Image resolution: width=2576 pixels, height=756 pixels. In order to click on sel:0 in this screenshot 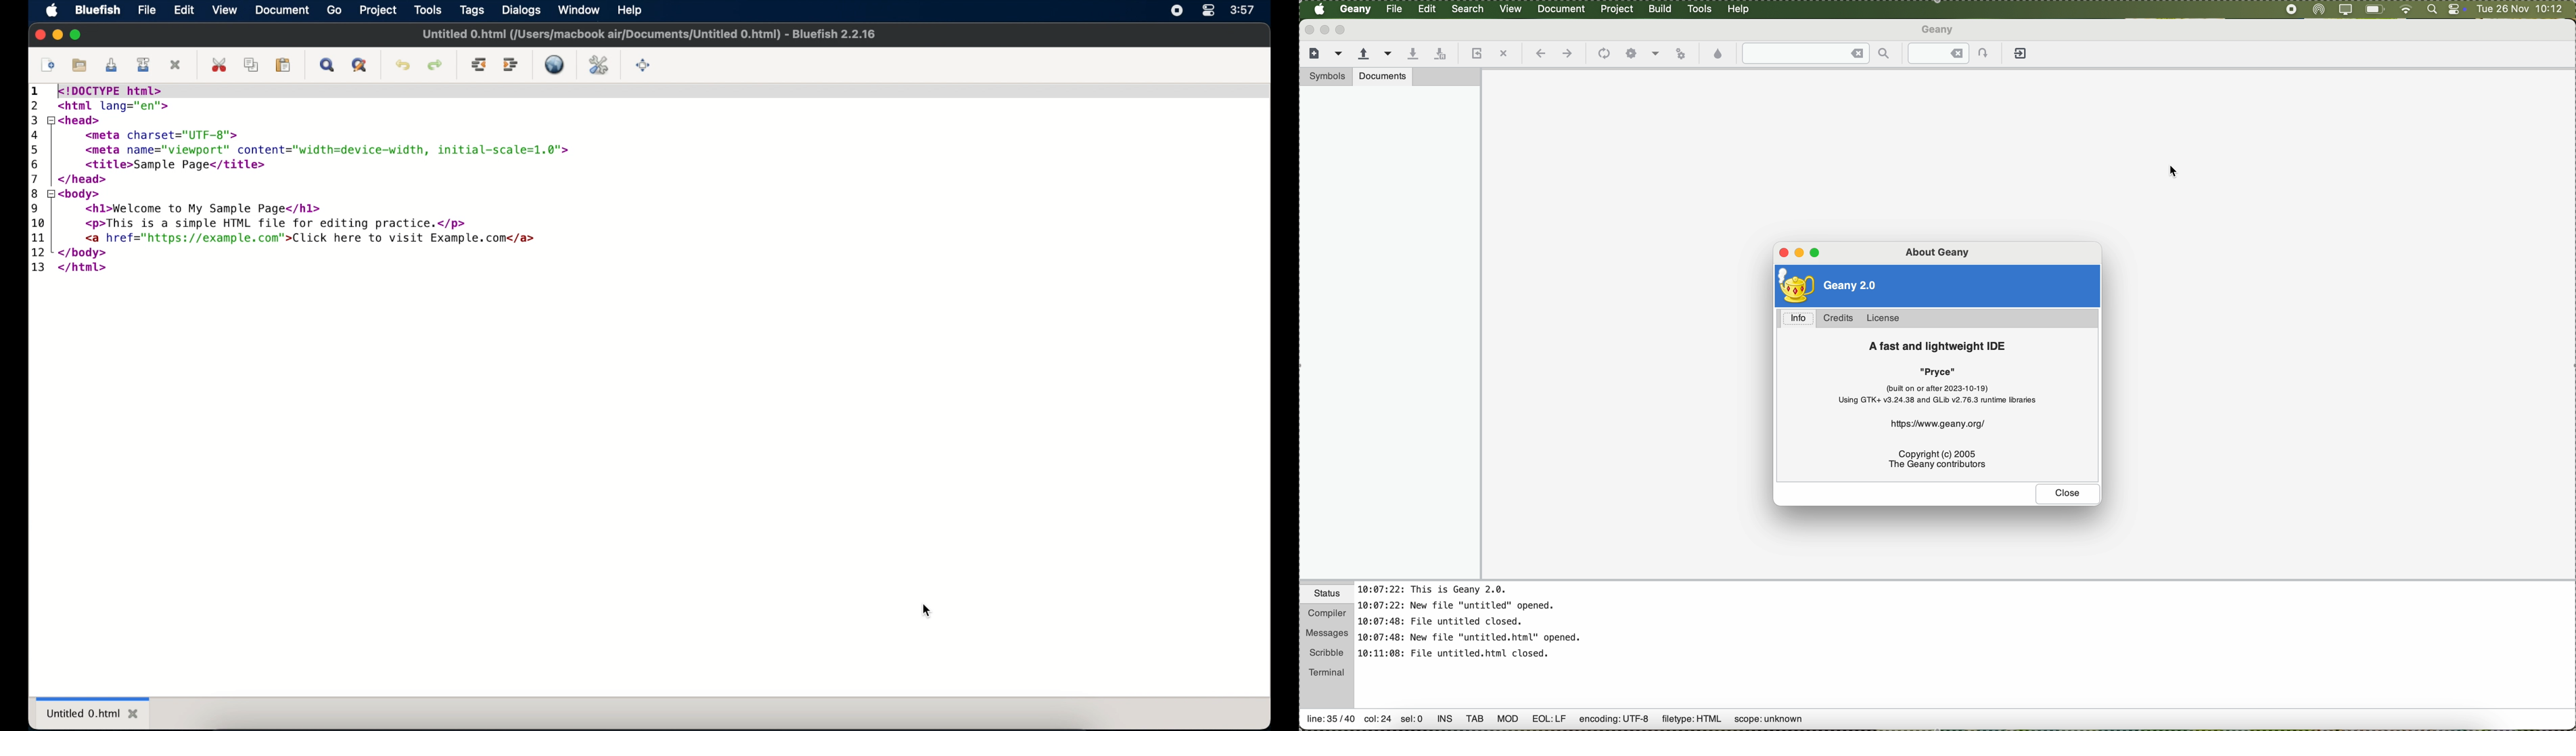, I will do `click(1412, 721)`.